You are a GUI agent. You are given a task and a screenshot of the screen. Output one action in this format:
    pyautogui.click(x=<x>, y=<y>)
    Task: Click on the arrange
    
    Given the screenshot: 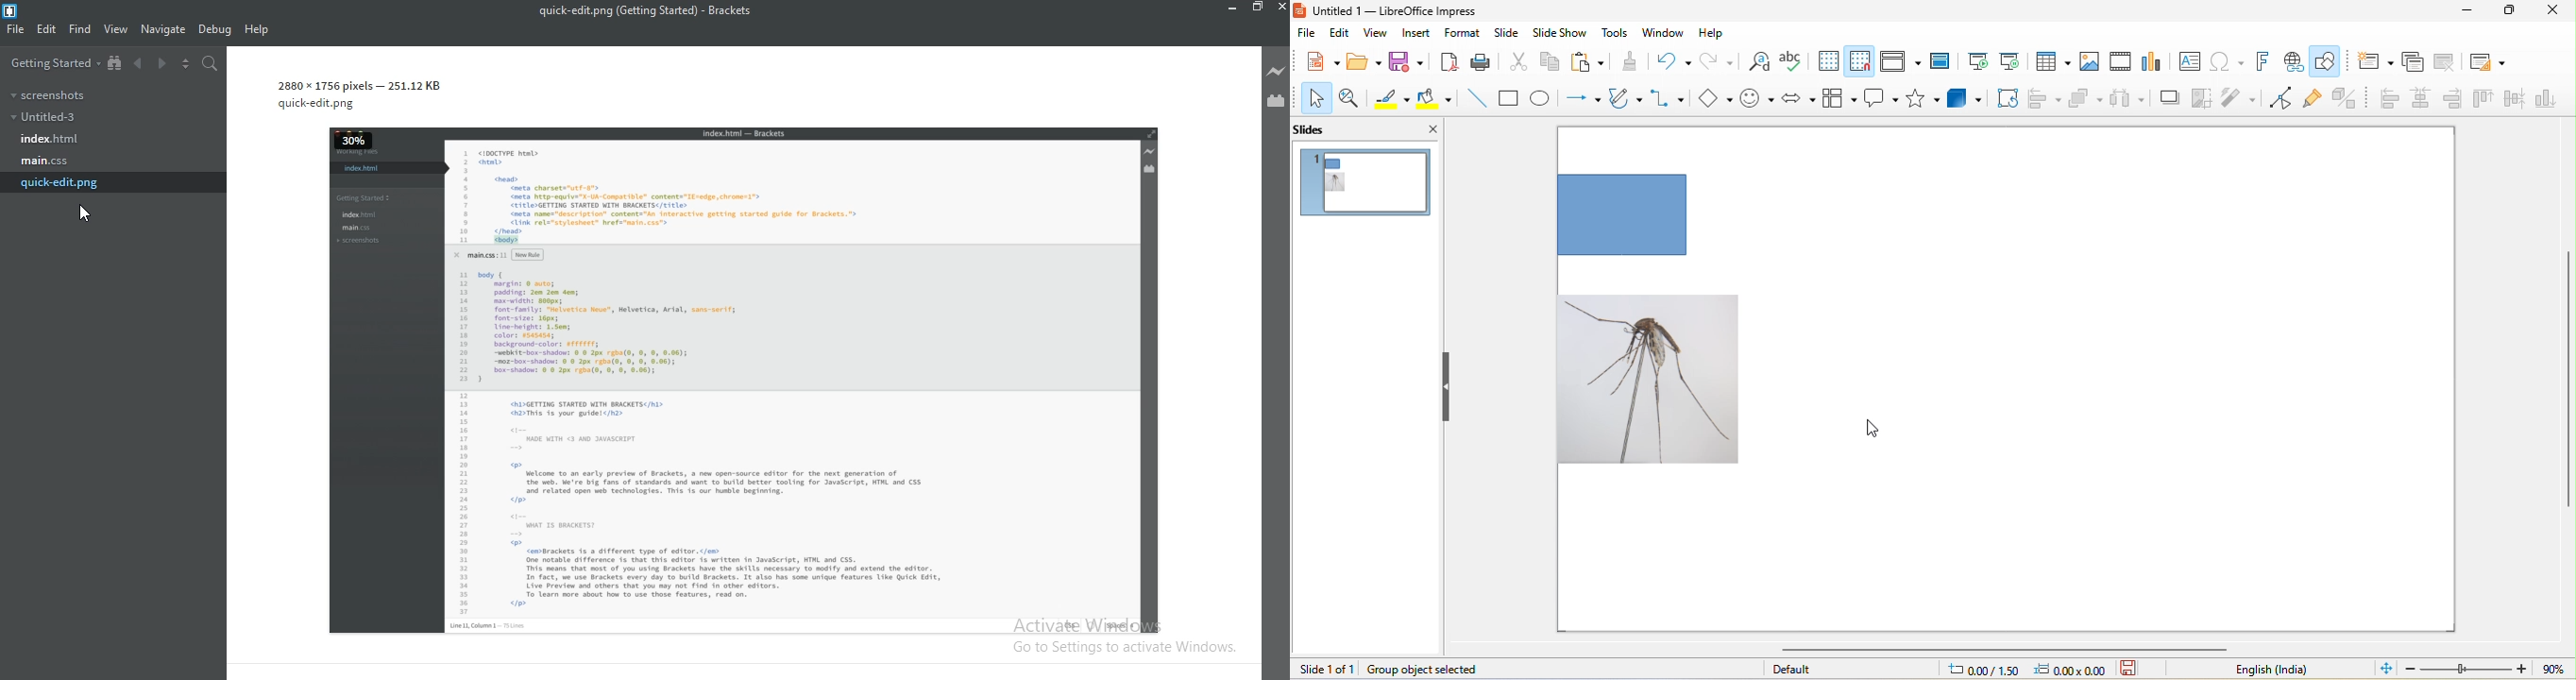 What is the action you would take?
    pyautogui.click(x=2086, y=100)
    